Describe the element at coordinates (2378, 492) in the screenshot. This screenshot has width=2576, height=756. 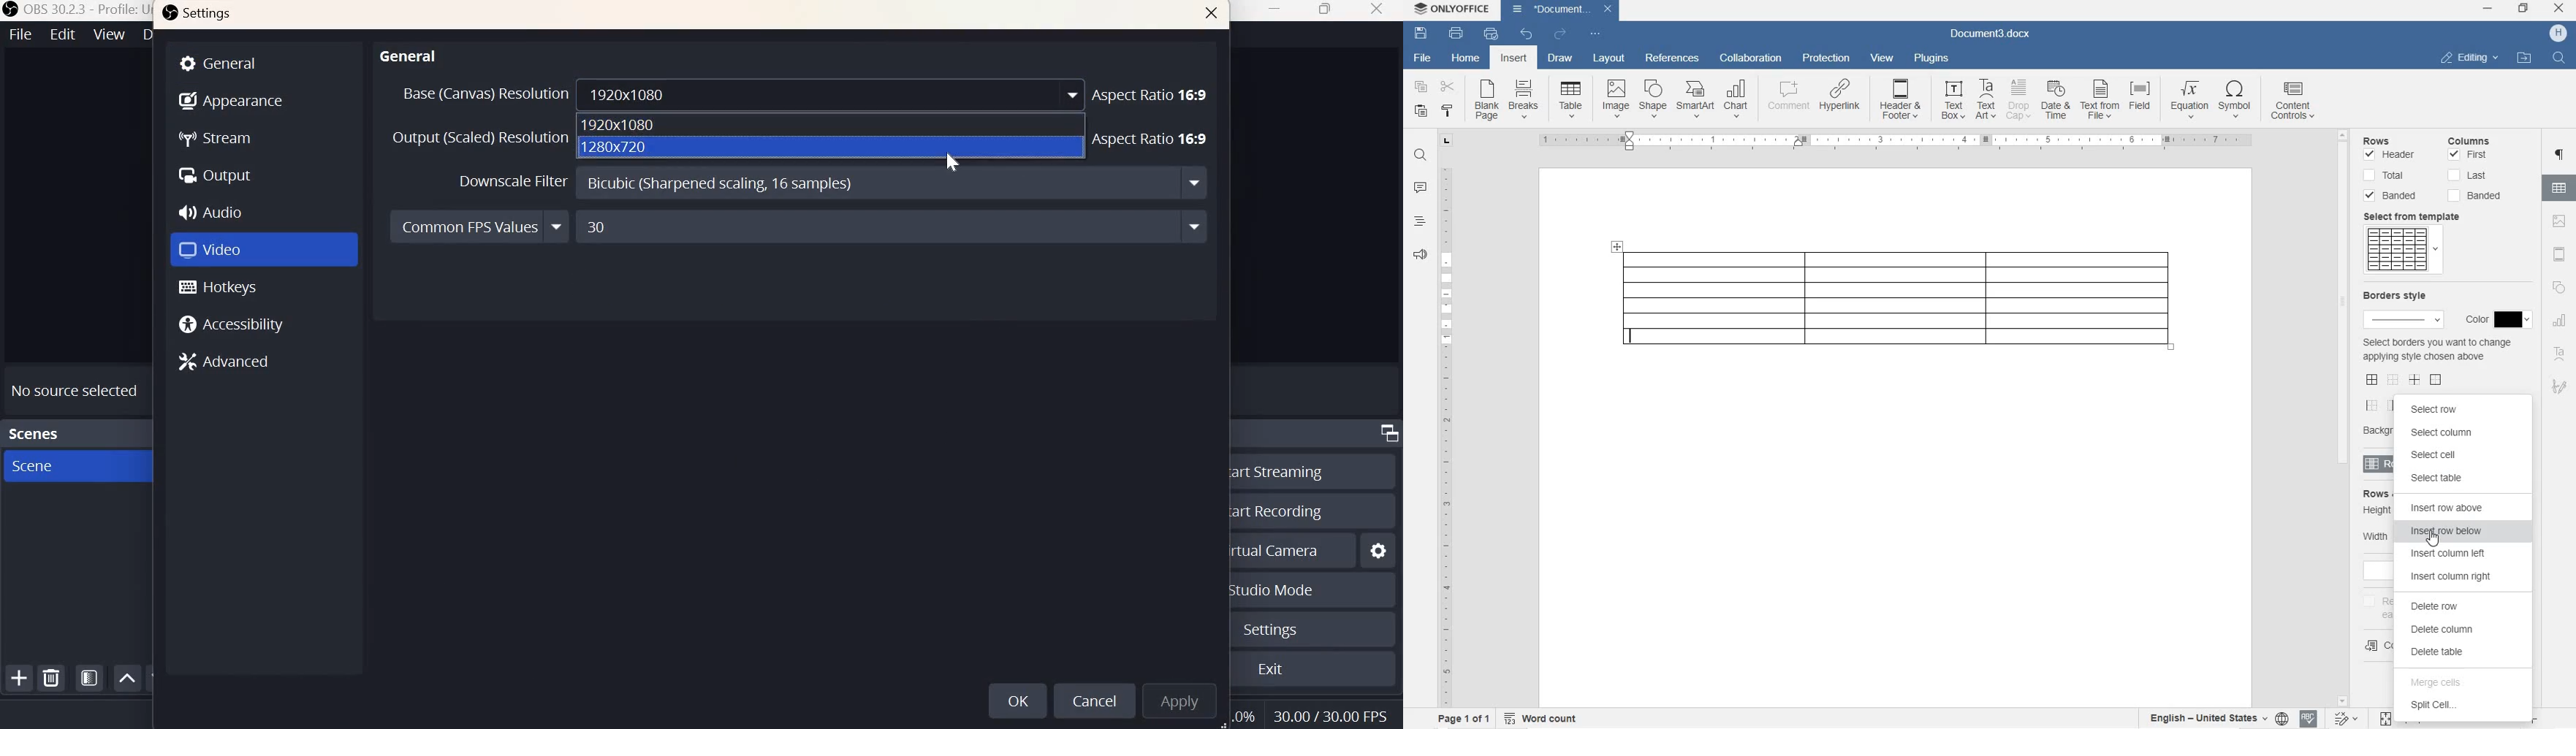
I see `rows & columns size` at that location.